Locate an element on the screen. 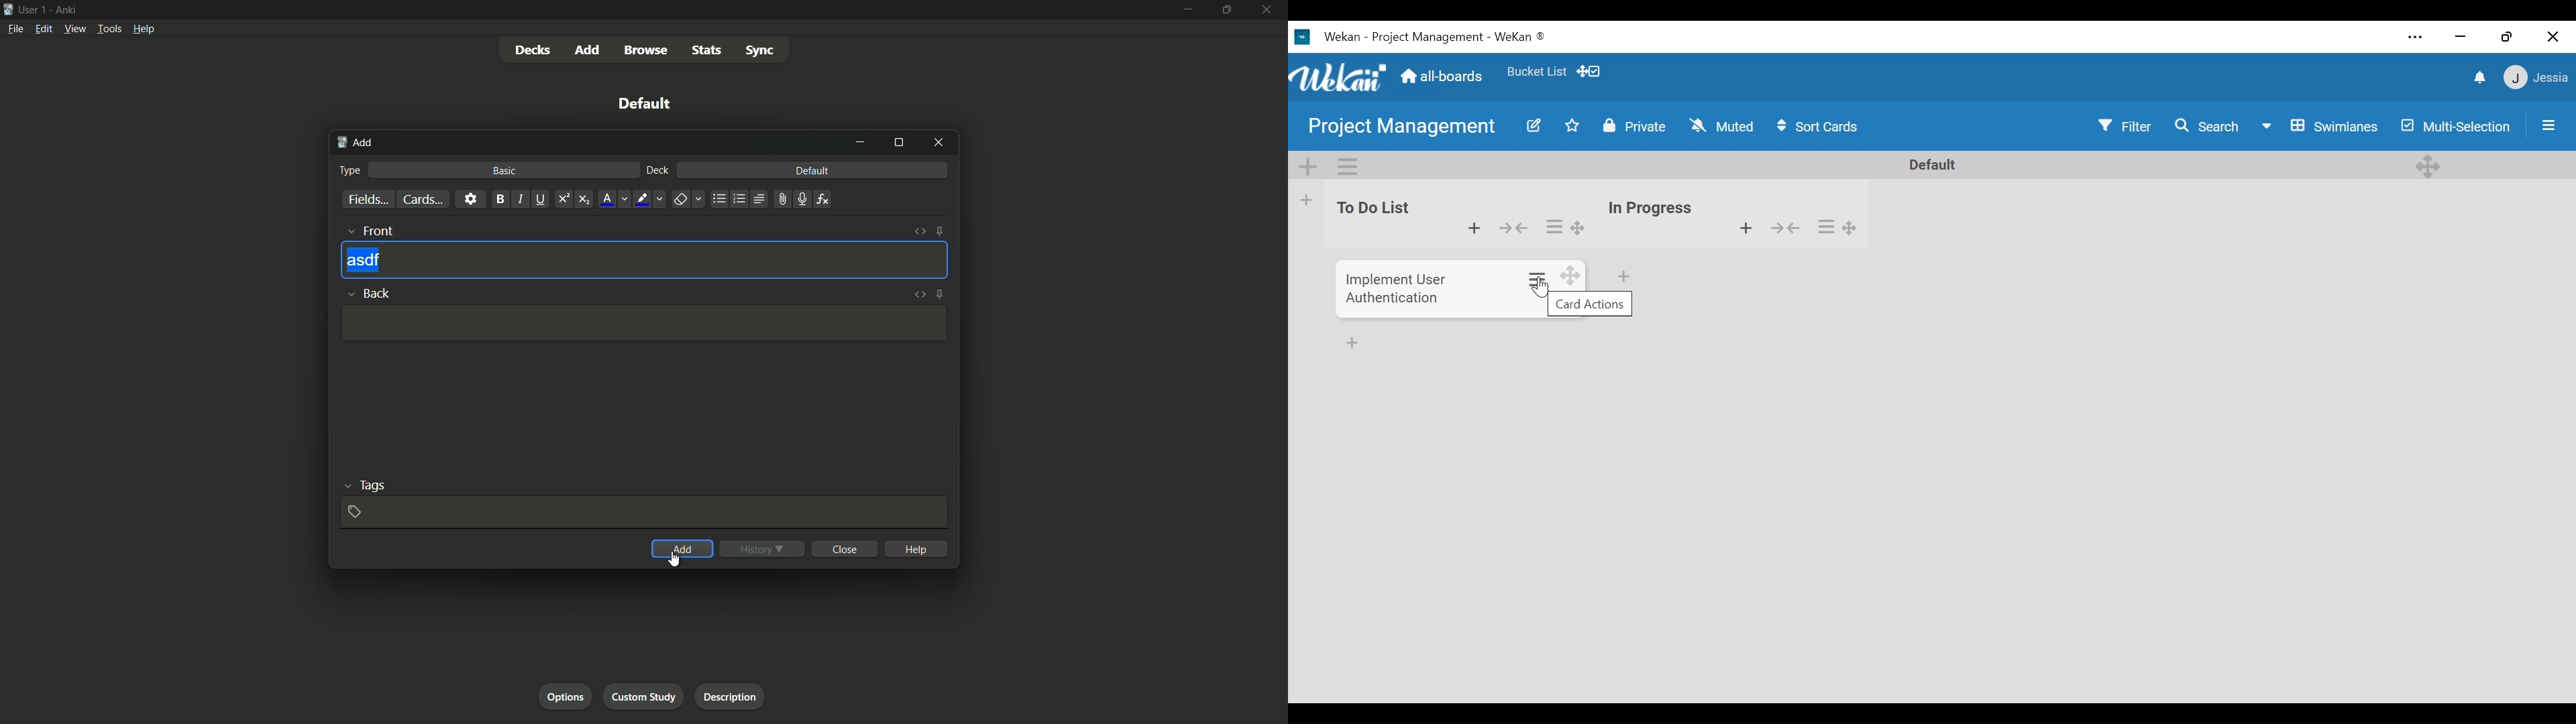  \ Muted is located at coordinates (1723, 126).